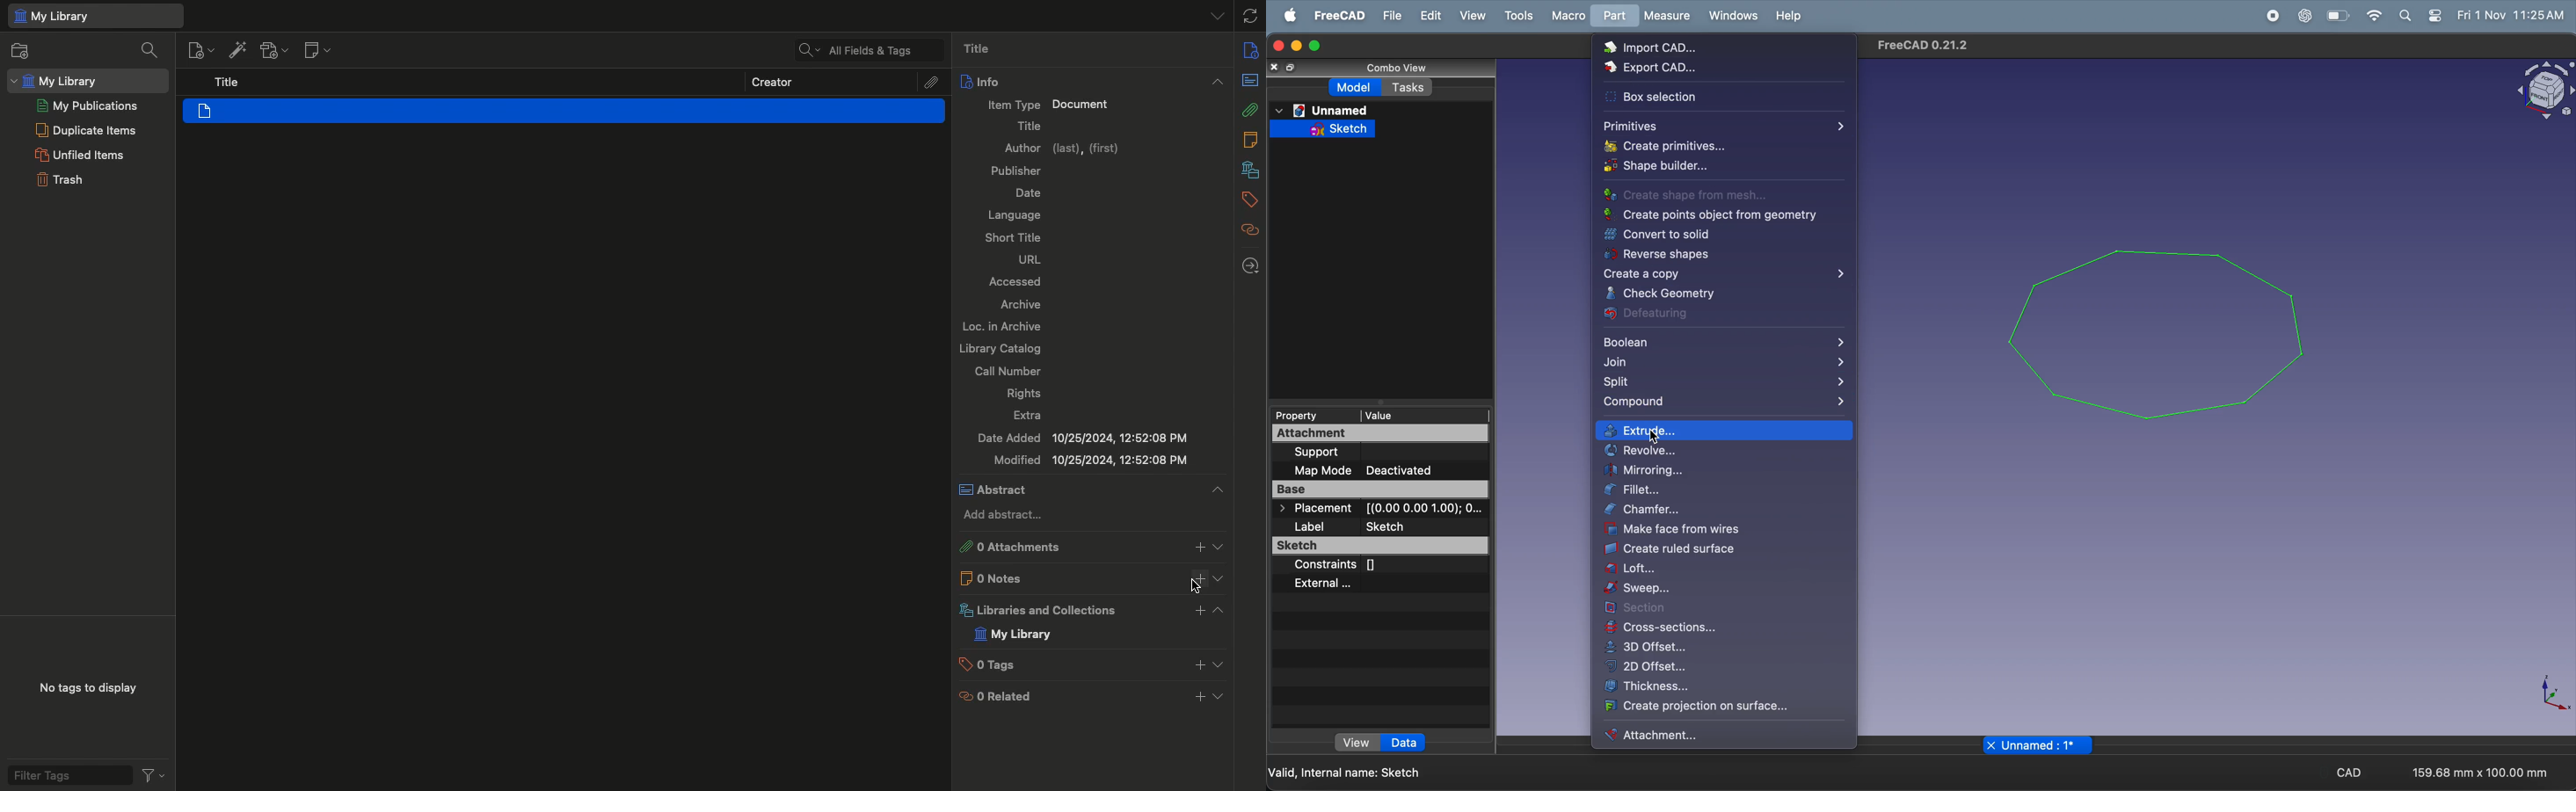 This screenshot has width=2576, height=812. Describe the element at coordinates (1251, 231) in the screenshot. I see `Related` at that location.